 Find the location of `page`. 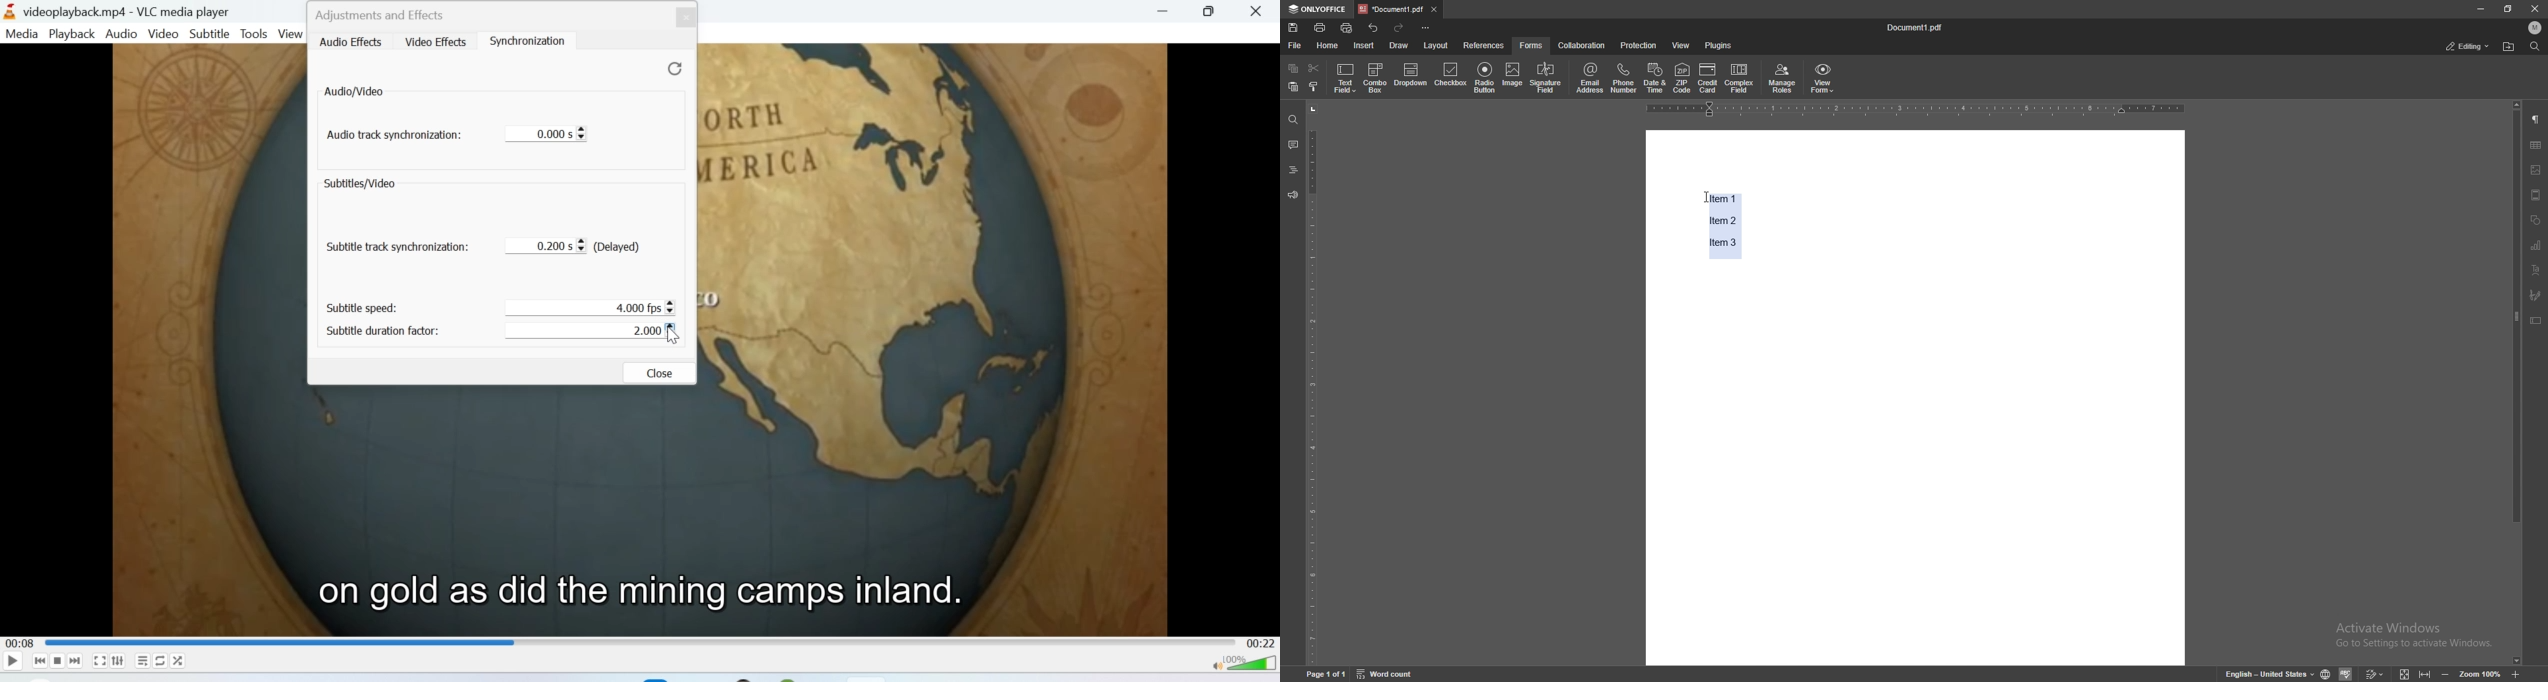

page is located at coordinates (1326, 673).